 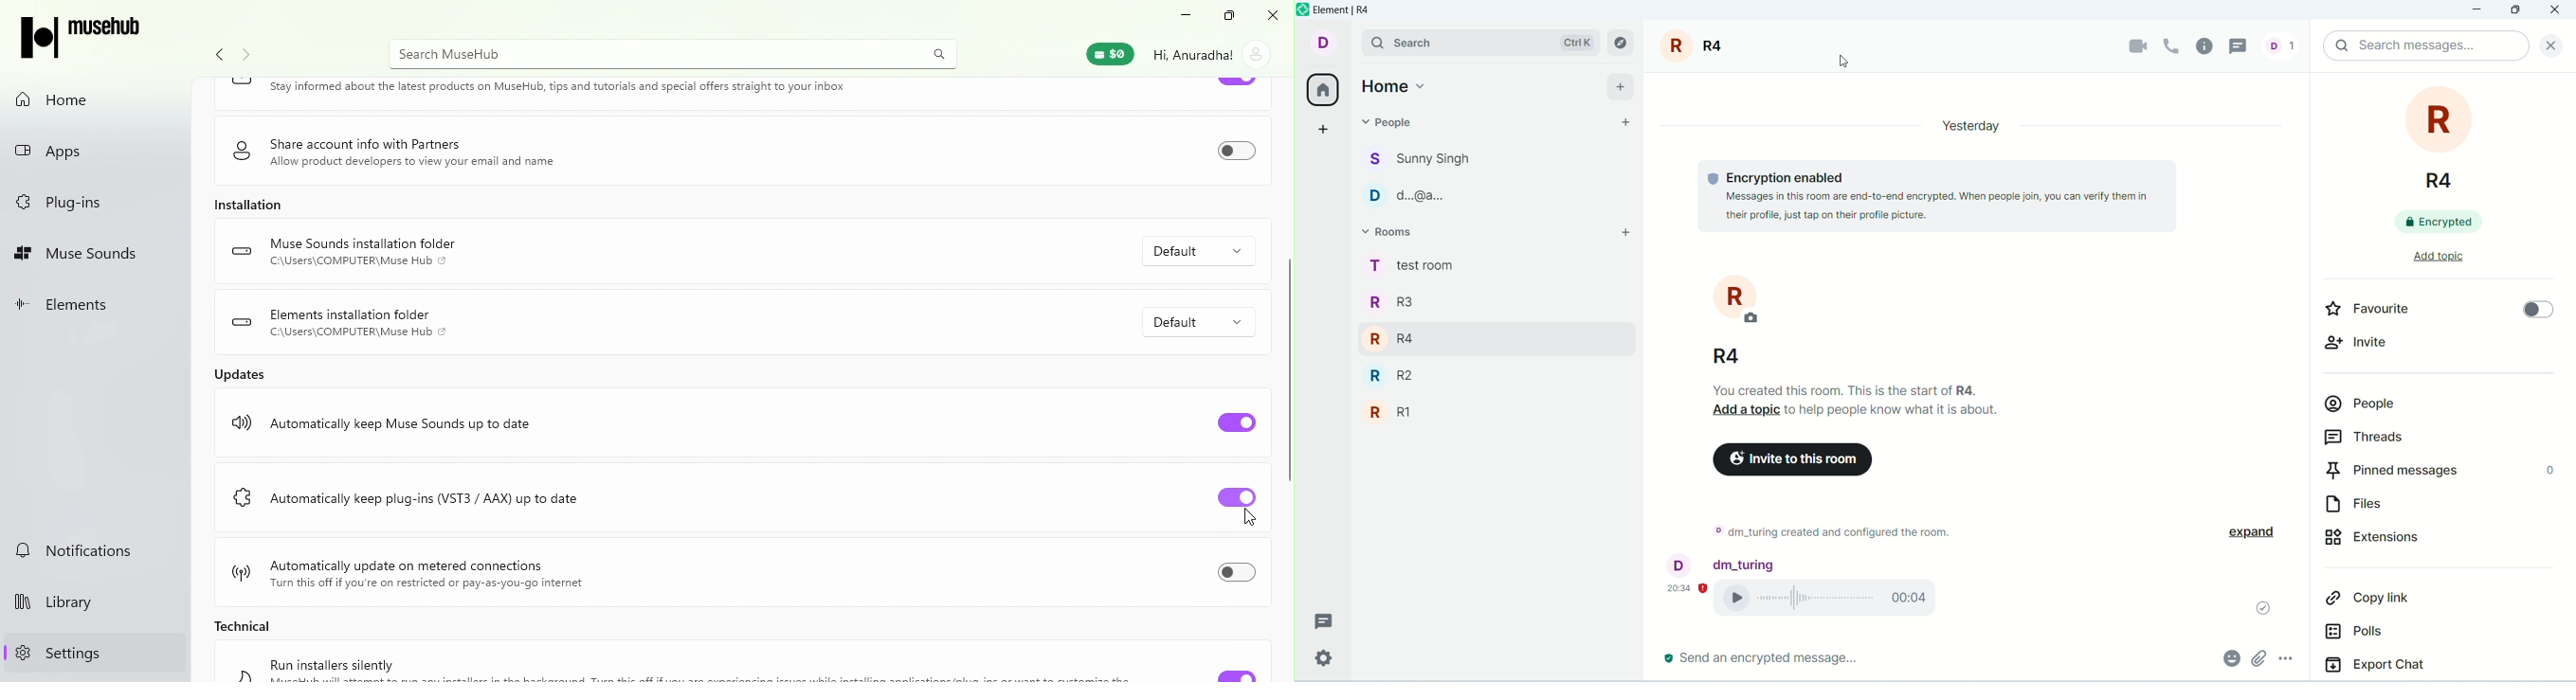 What do you see at coordinates (434, 575) in the screenshot?
I see `Automatically update on metered connections Turn this off if you're on restricted or pay-as-you-go internet` at bounding box center [434, 575].